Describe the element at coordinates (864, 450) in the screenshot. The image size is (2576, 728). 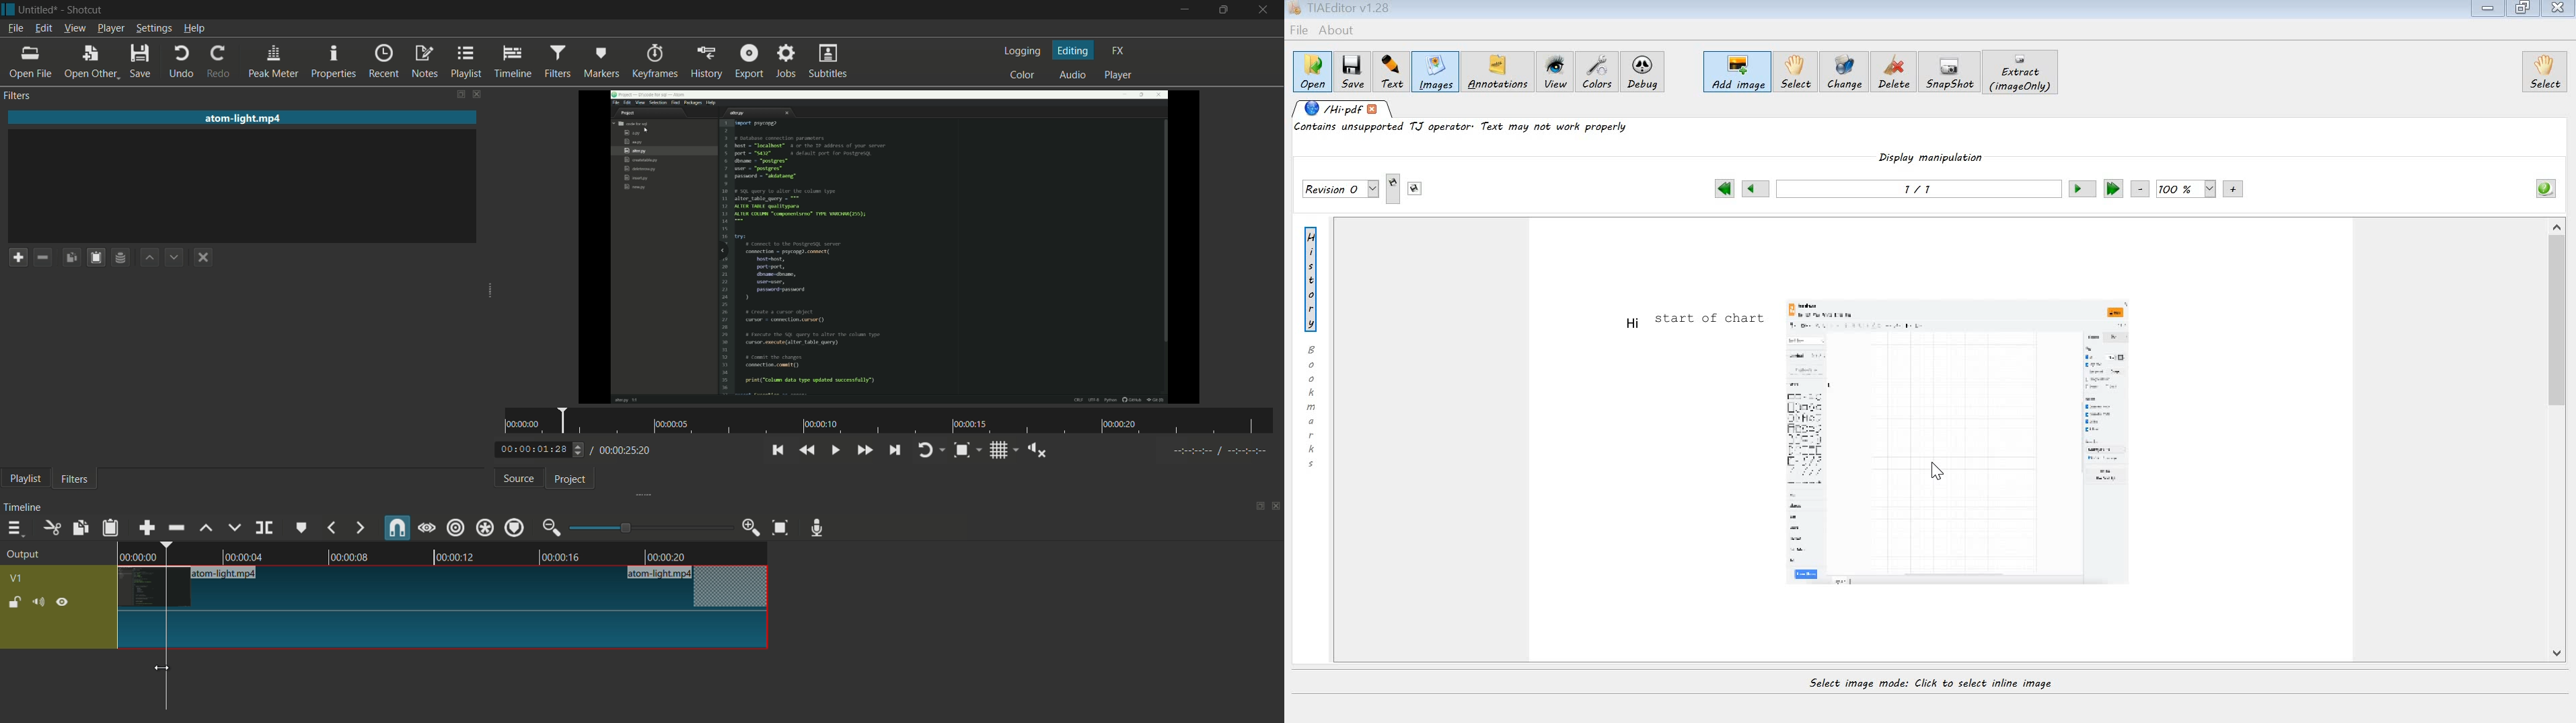
I see `quickly play forward` at that location.